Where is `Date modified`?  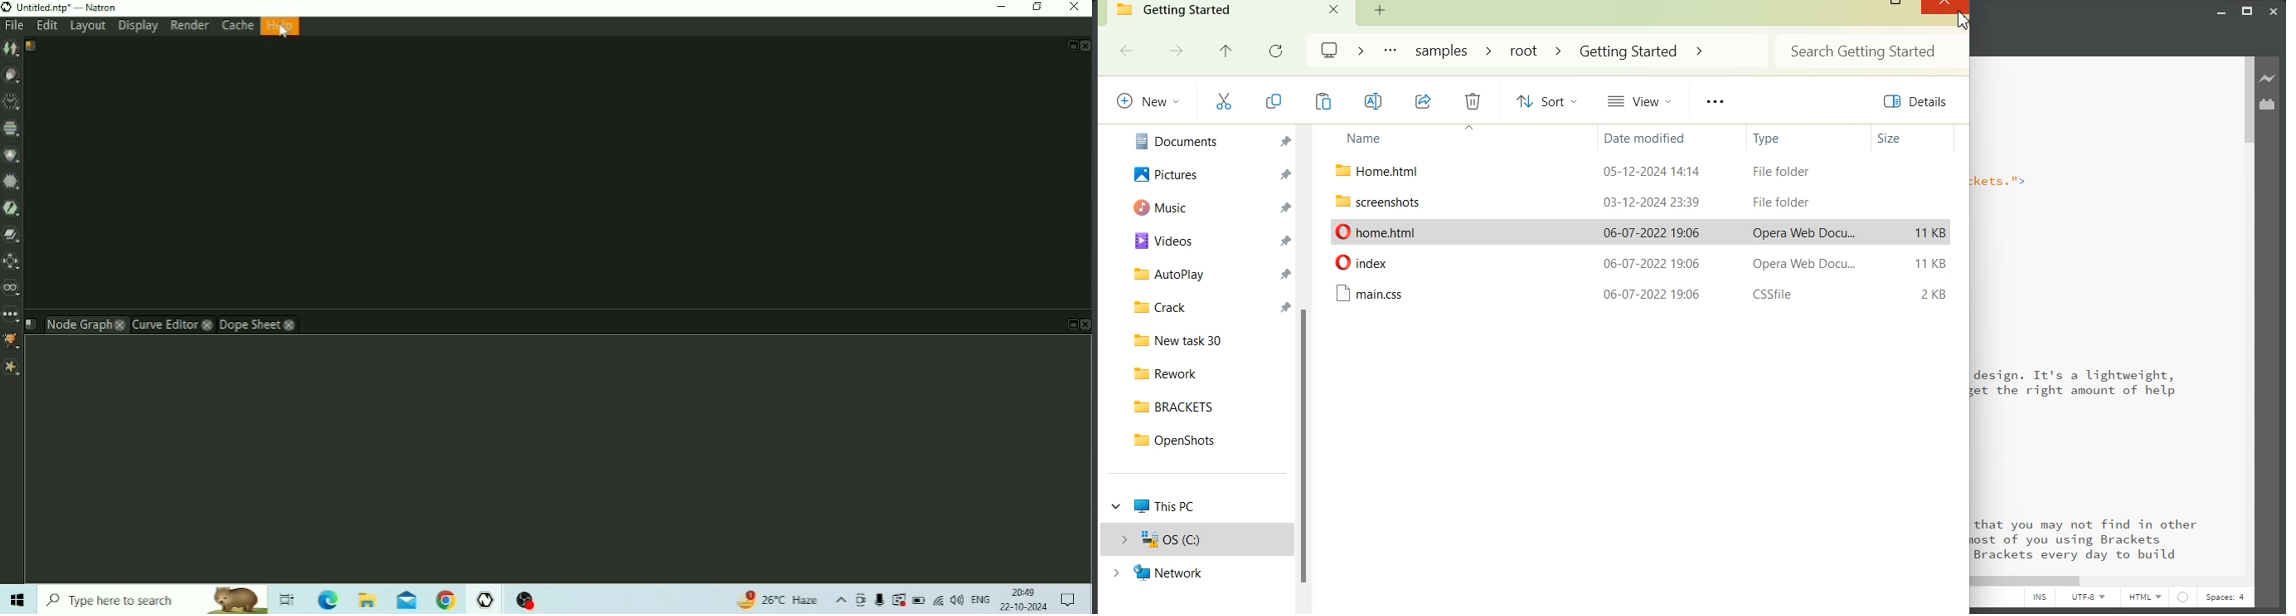 Date modified is located at coordinates (1655, 137).